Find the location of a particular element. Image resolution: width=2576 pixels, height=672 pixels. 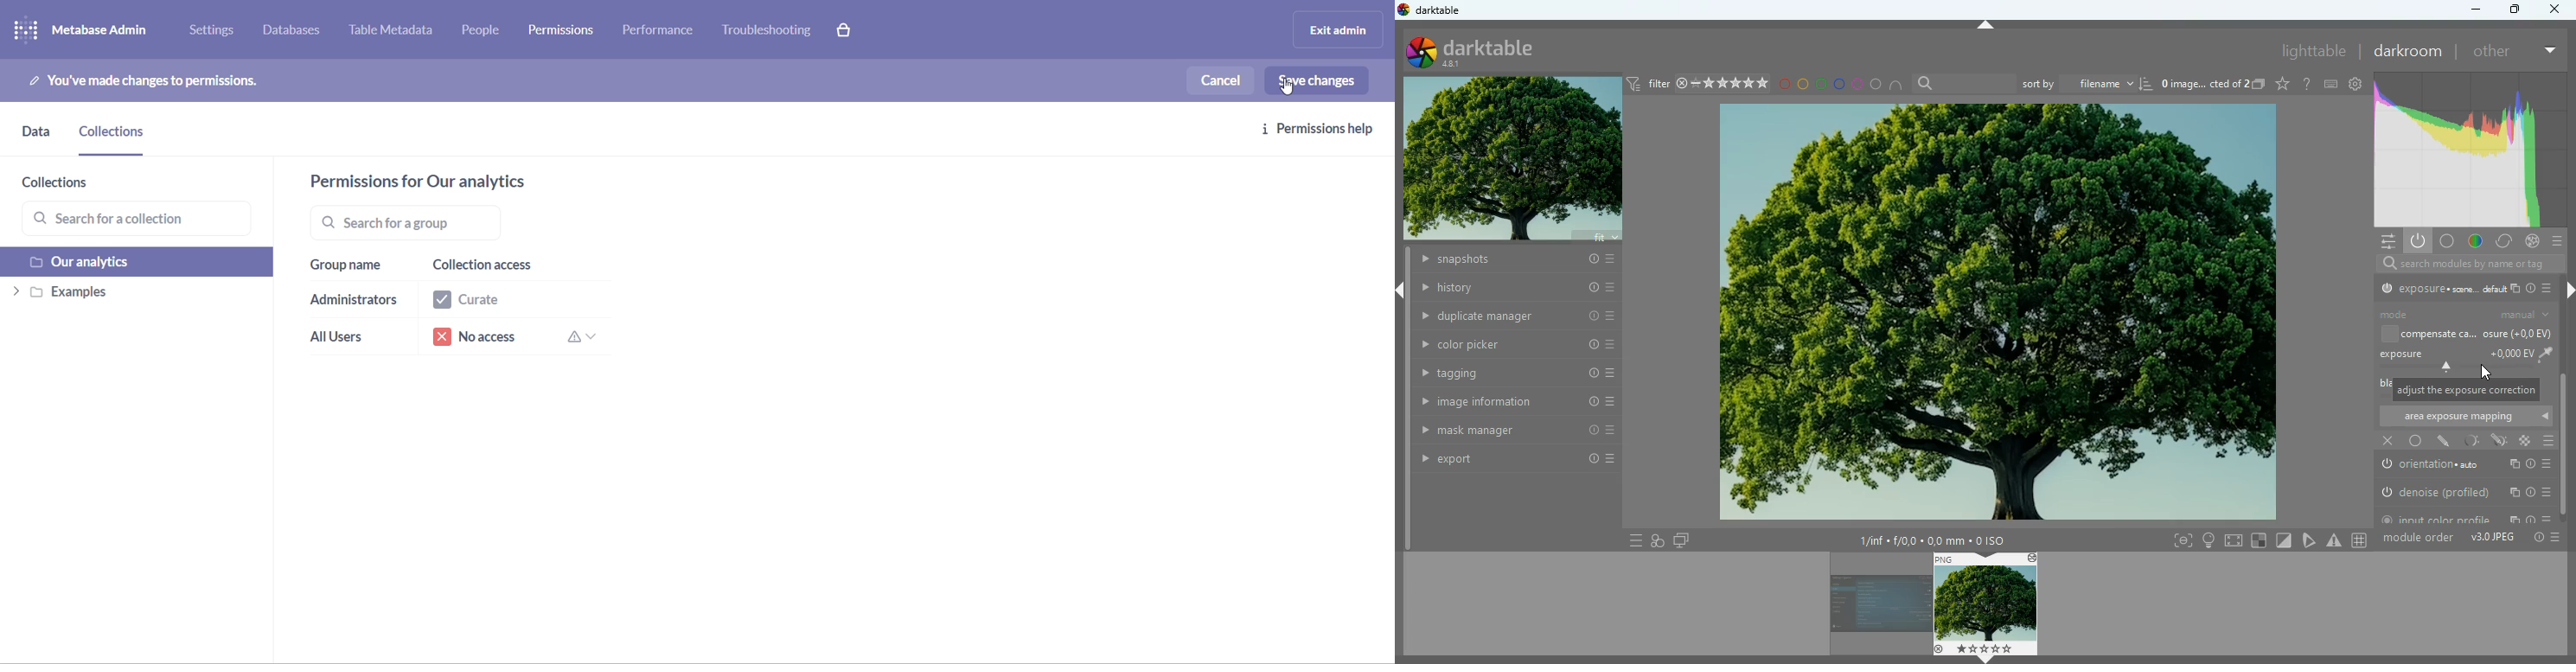

close is located at coordinates (2387, 442).